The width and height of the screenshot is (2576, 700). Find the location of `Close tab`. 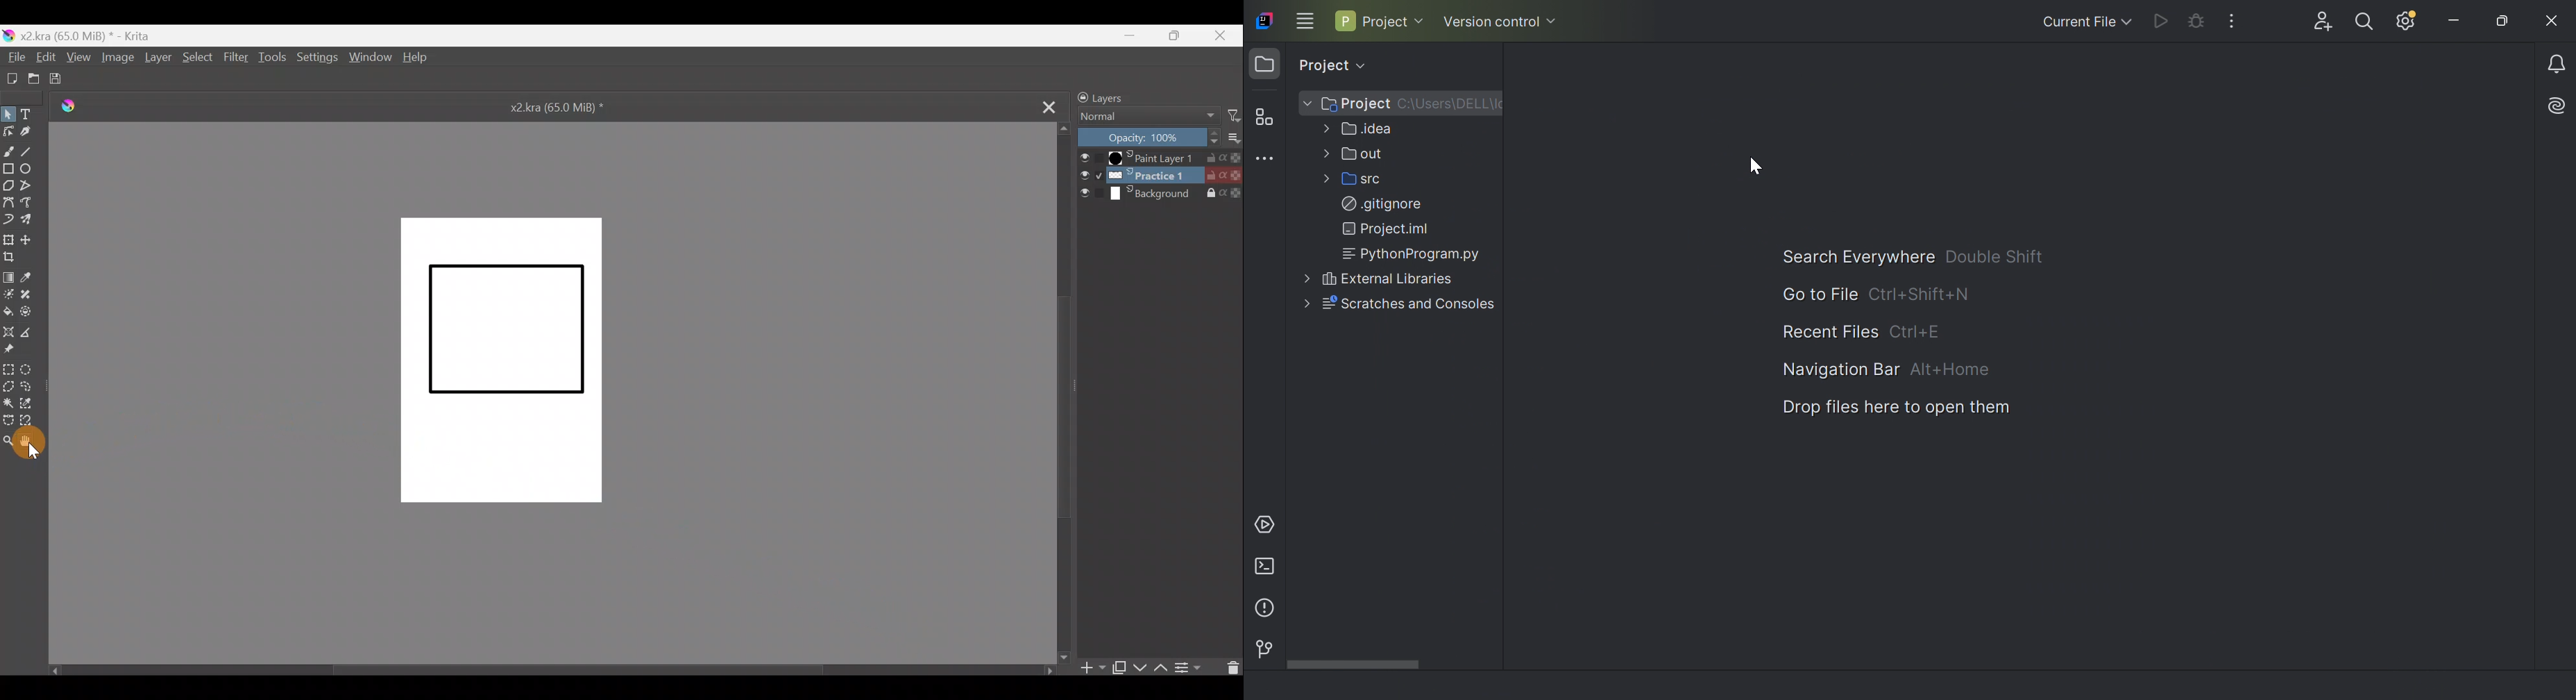

Close tab is located at coordinates (1040, 104).